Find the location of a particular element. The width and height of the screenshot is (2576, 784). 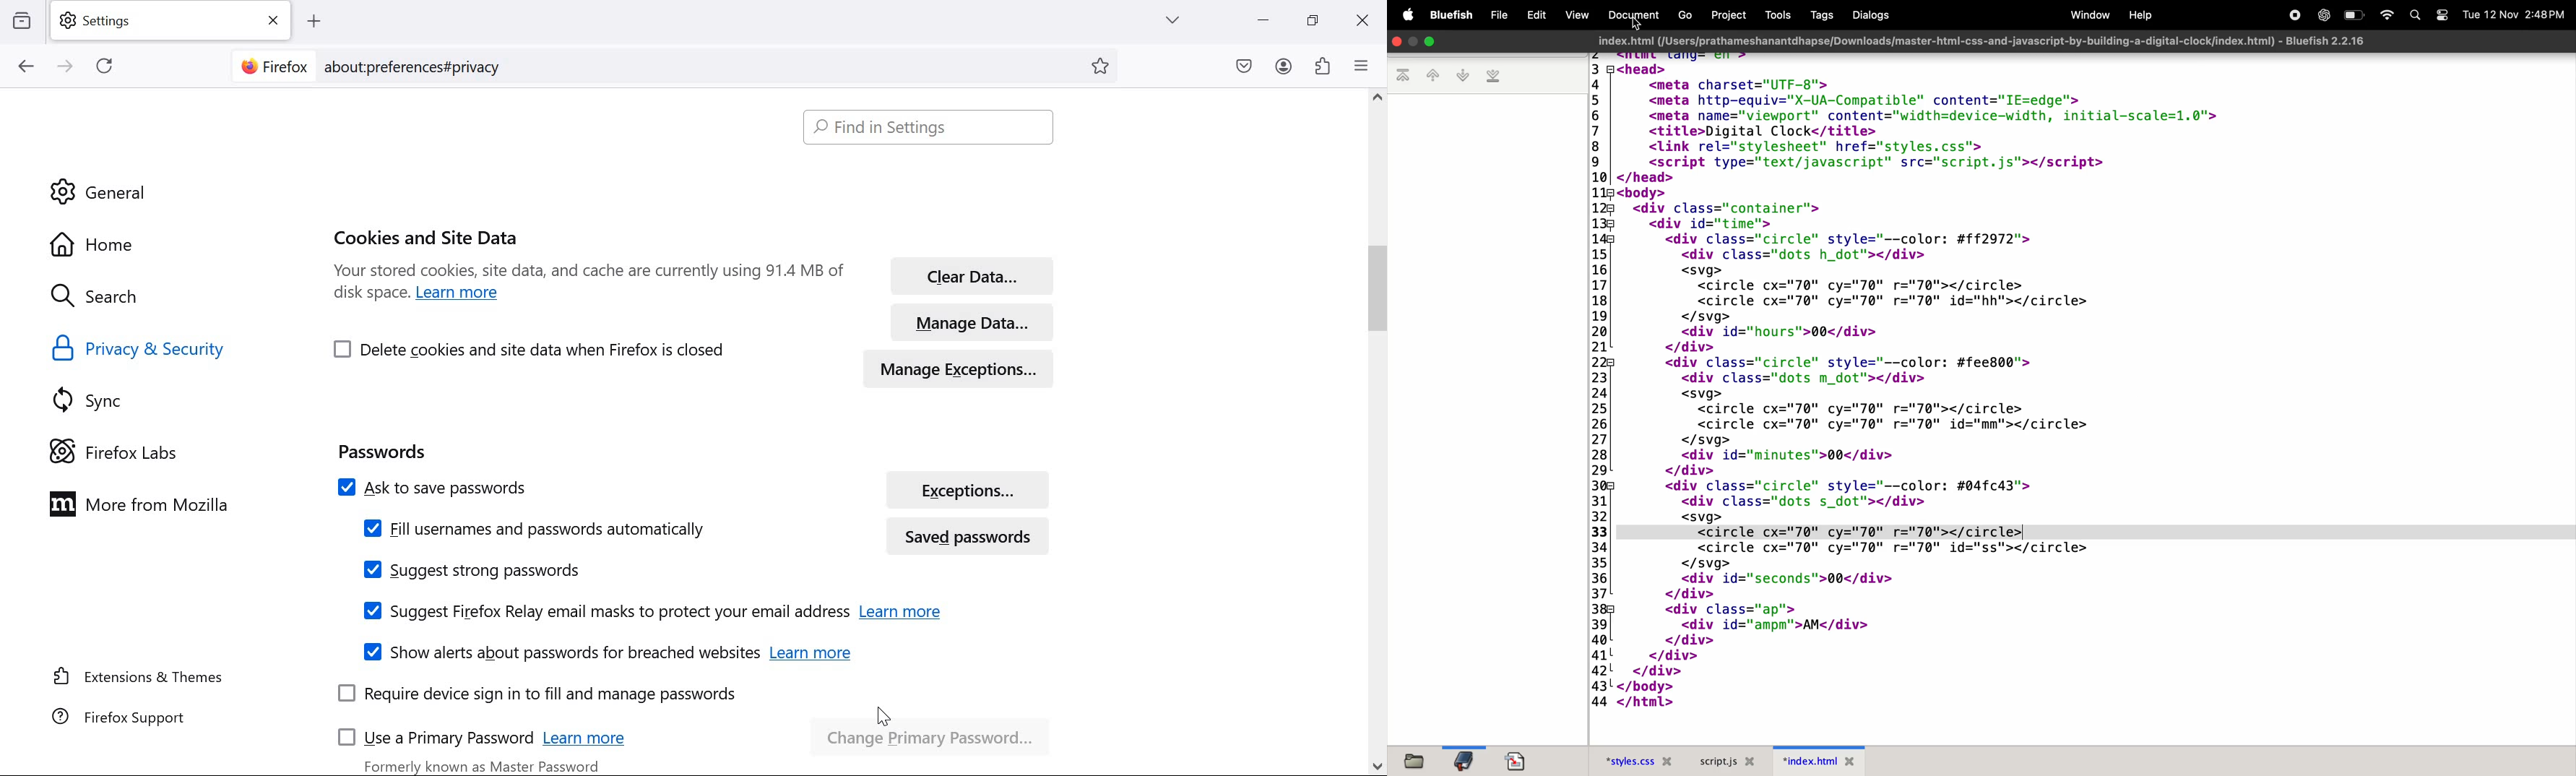

page title is located at coordinates (1990, 41).